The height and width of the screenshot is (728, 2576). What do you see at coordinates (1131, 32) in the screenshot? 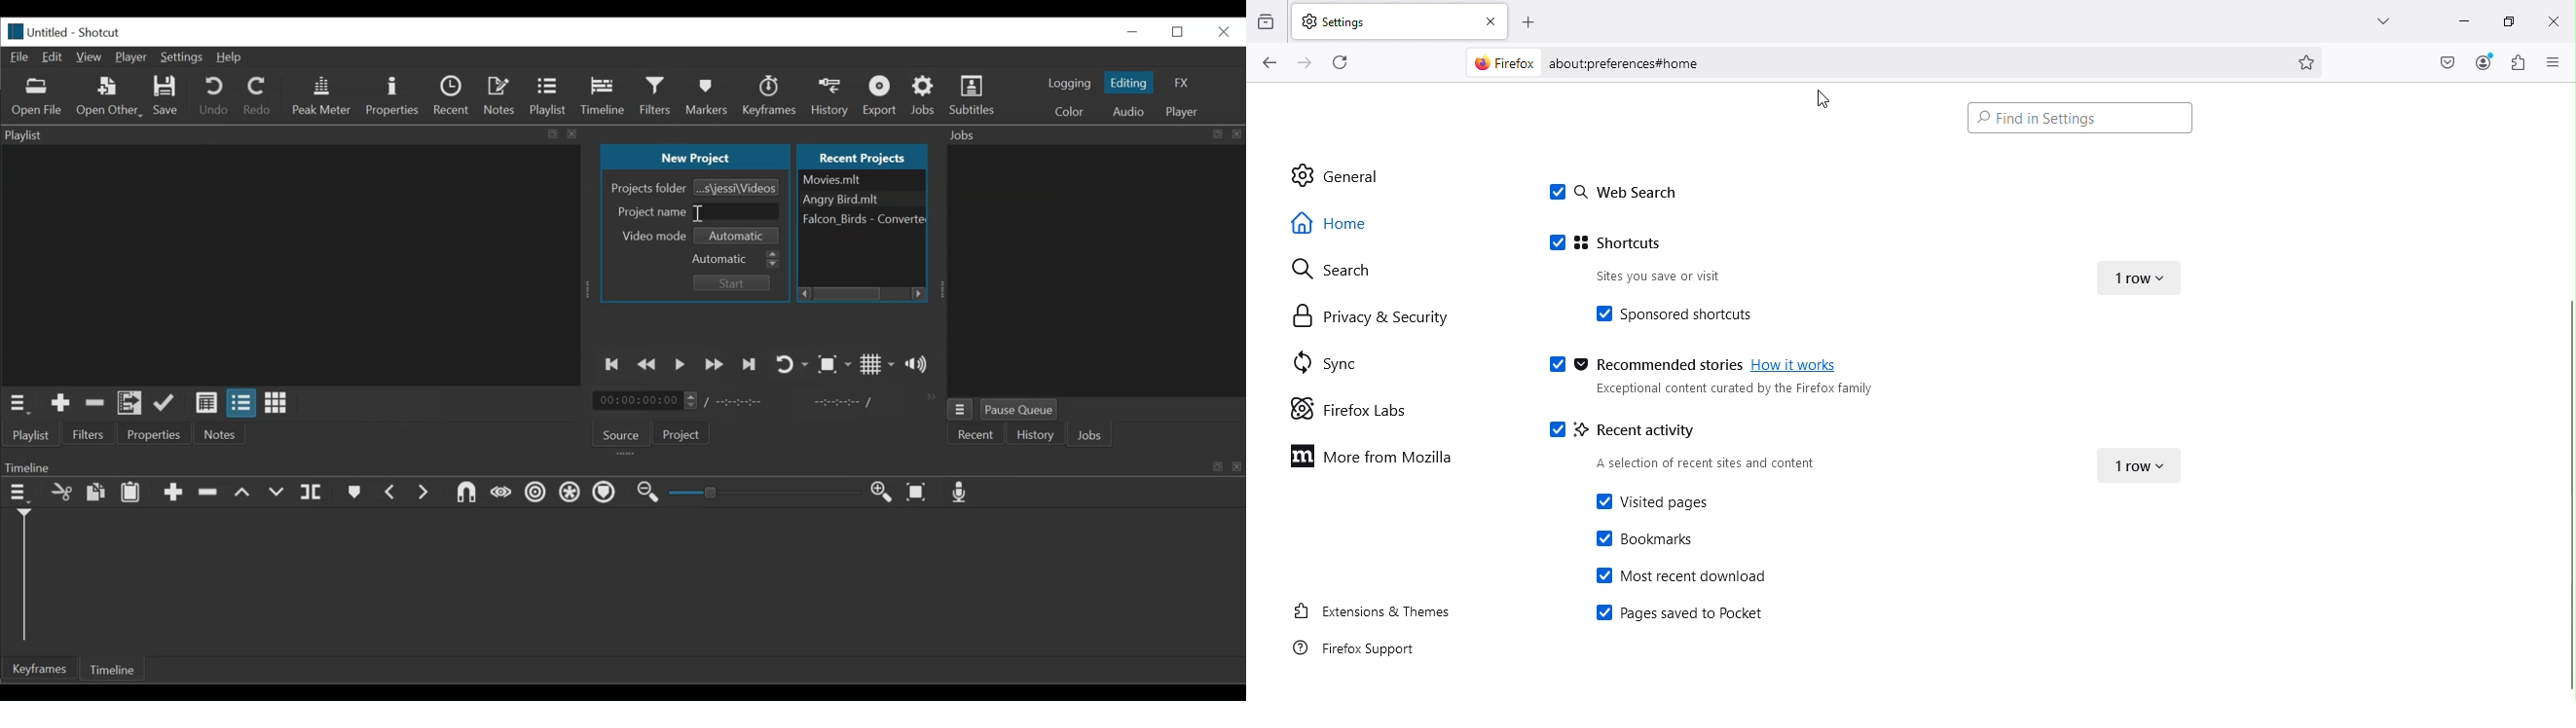
I see `minimize` at bounding box center [1131, 32].